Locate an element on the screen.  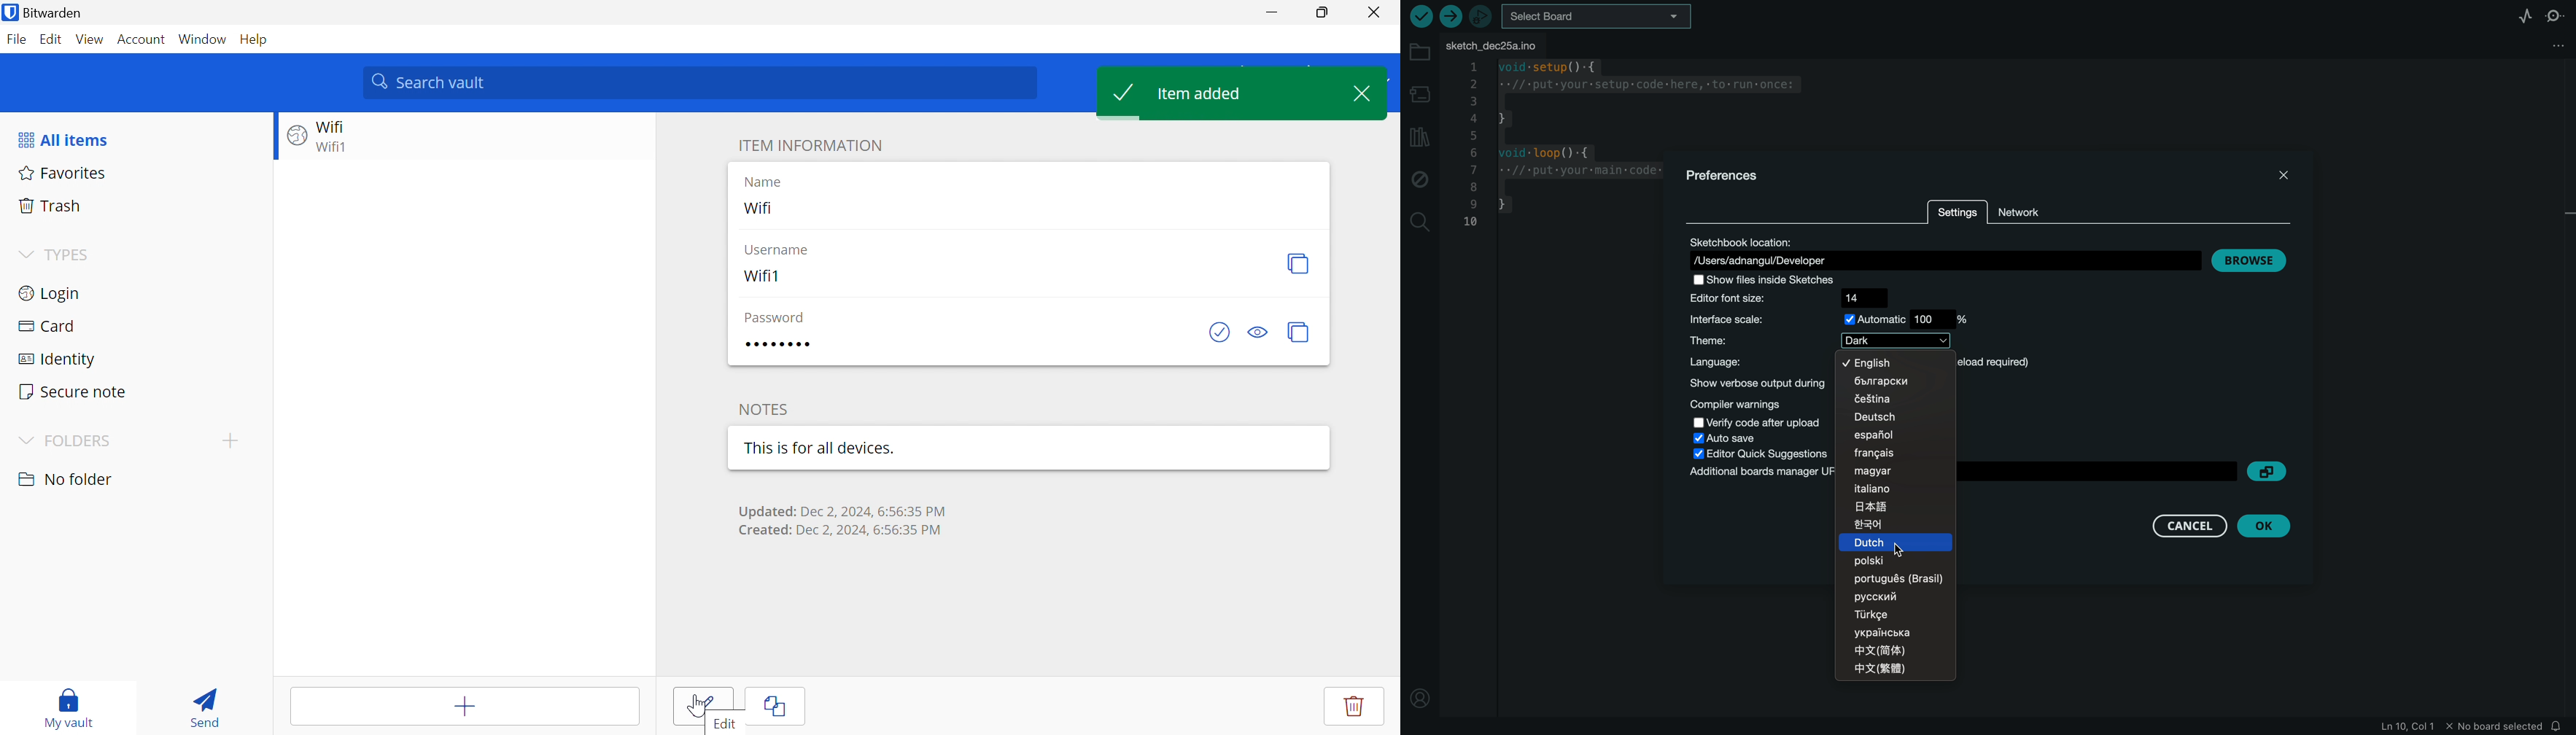
auto  save is located at coordinates (1725, 438).